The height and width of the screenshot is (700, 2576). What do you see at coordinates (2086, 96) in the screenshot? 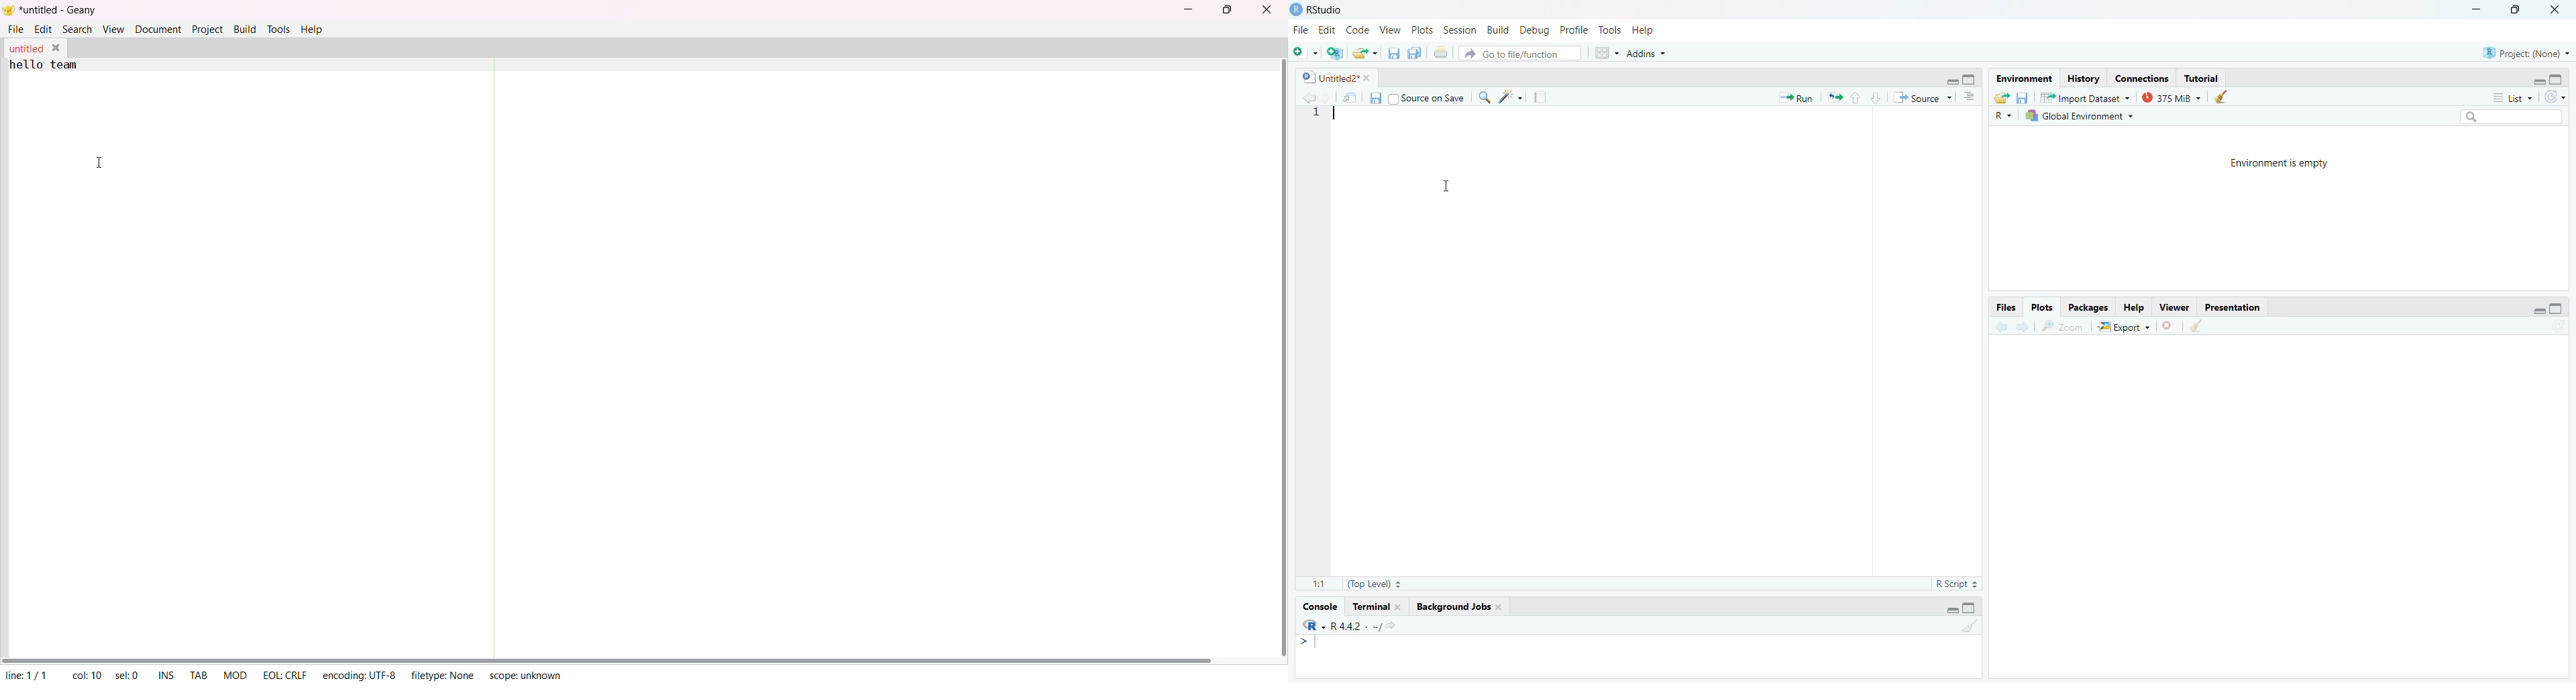
I see ` Import Dataset ` at bounding box center [2086, 96].